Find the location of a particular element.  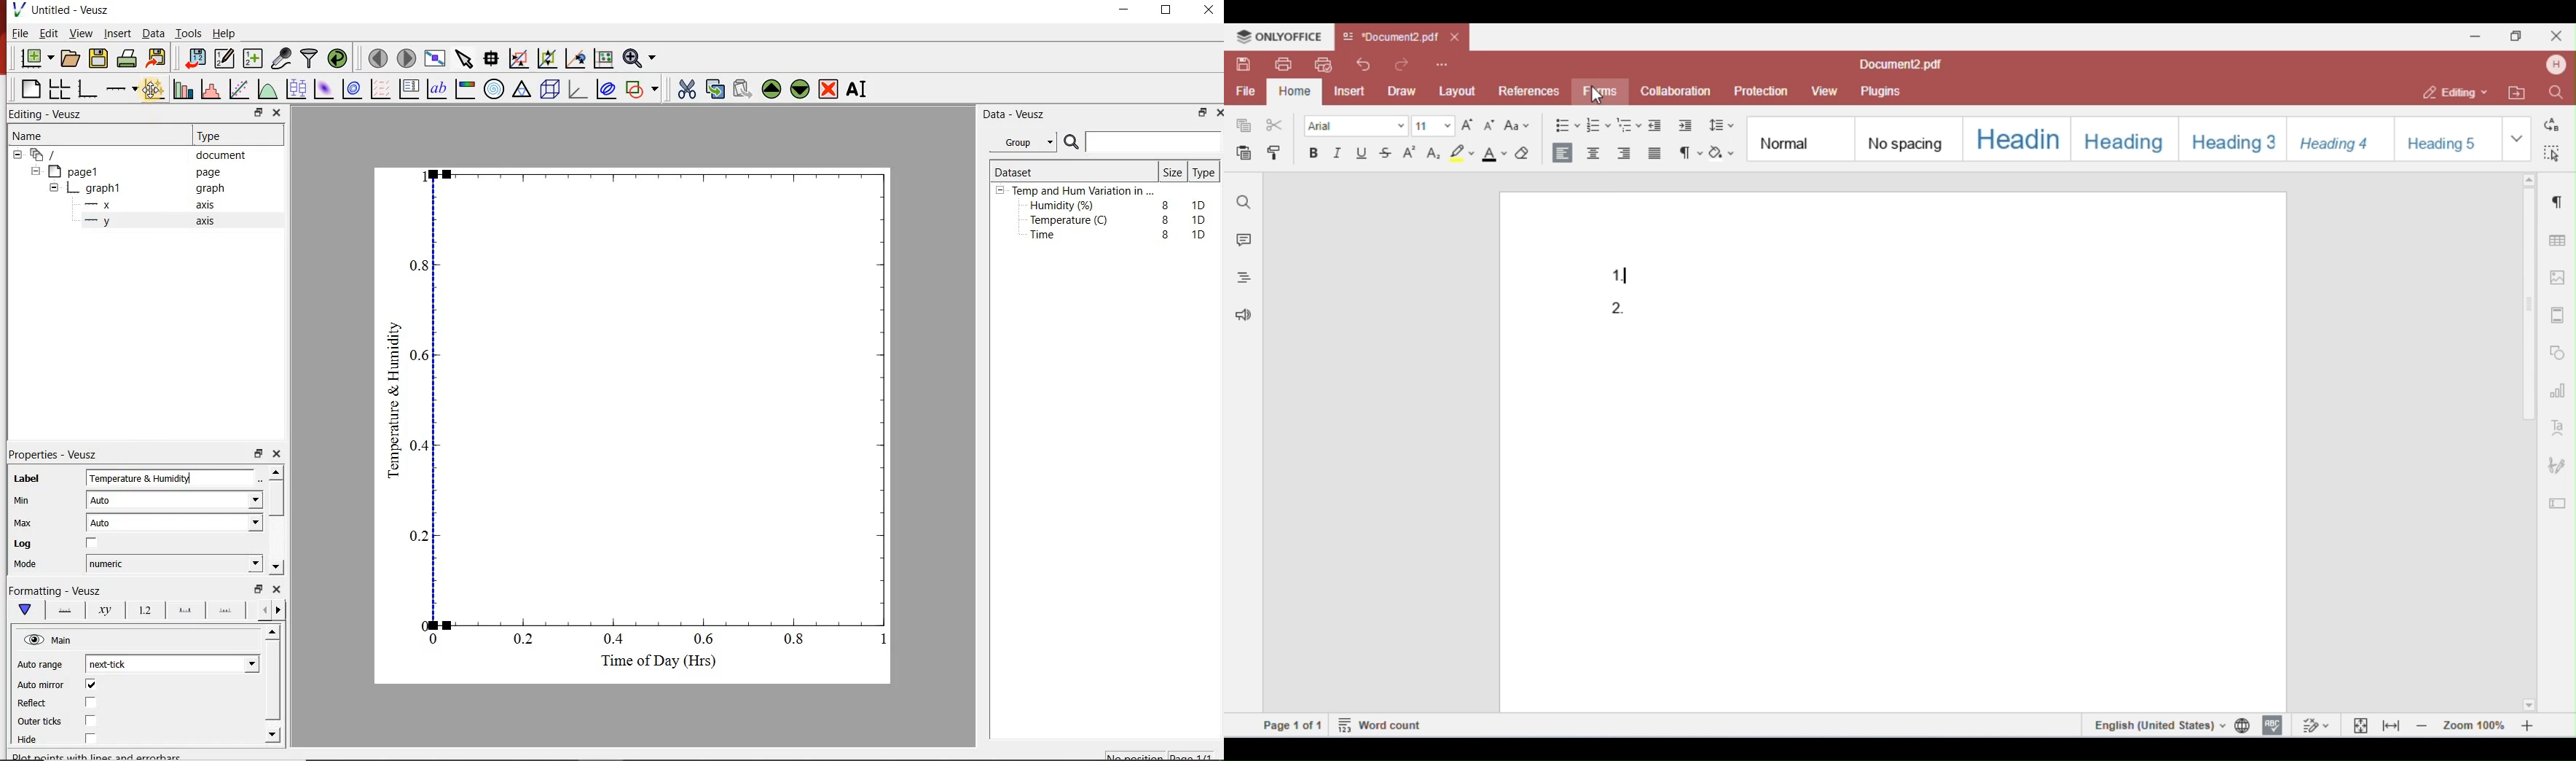

Edit is located at coordinates (49, 35).